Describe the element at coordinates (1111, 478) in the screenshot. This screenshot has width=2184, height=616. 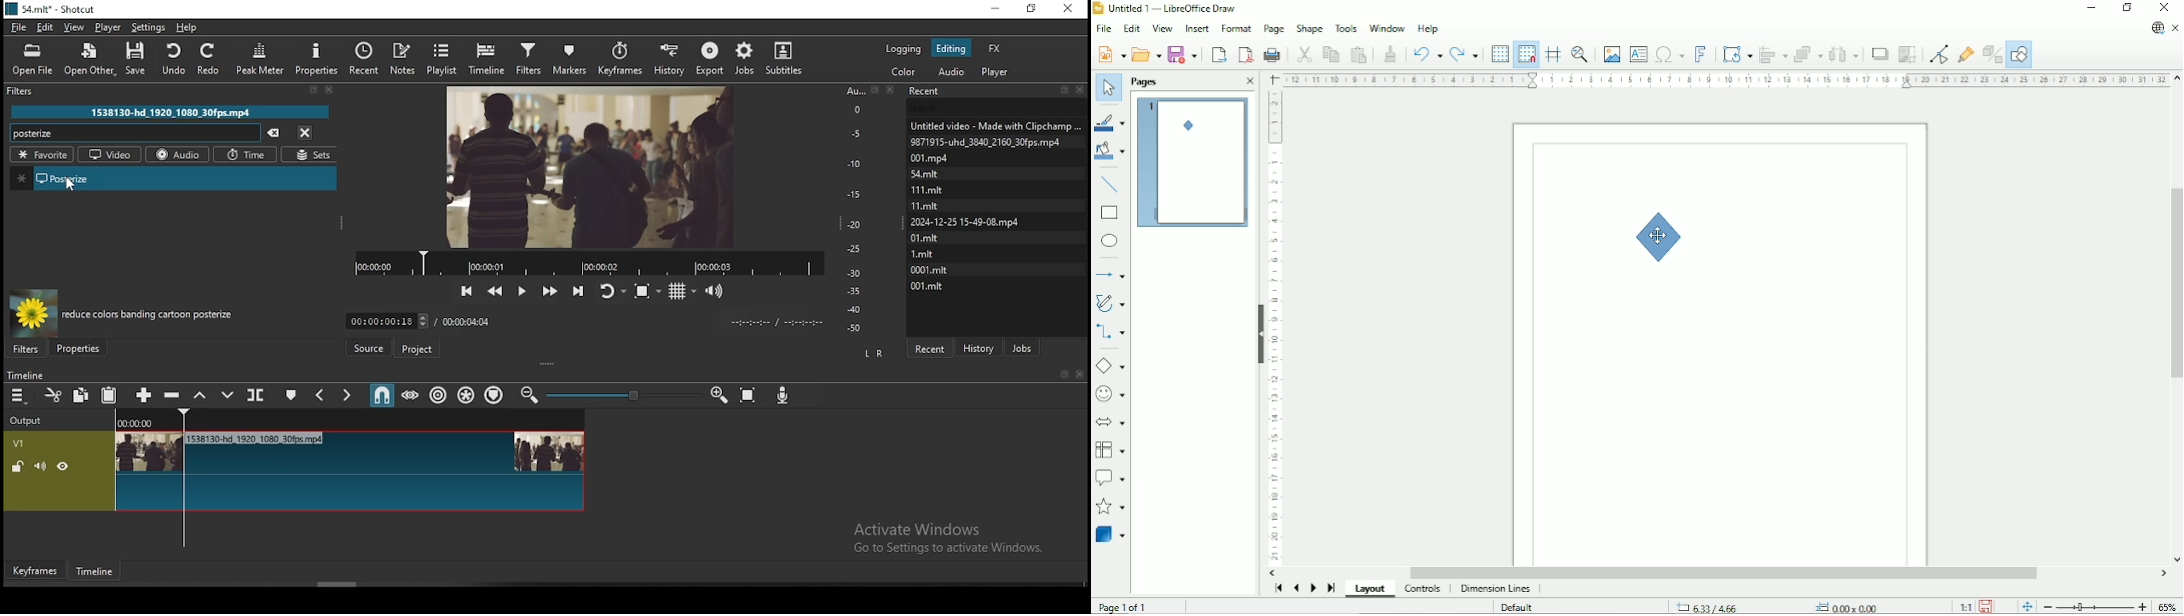
I see `Callout shapes` at that location.